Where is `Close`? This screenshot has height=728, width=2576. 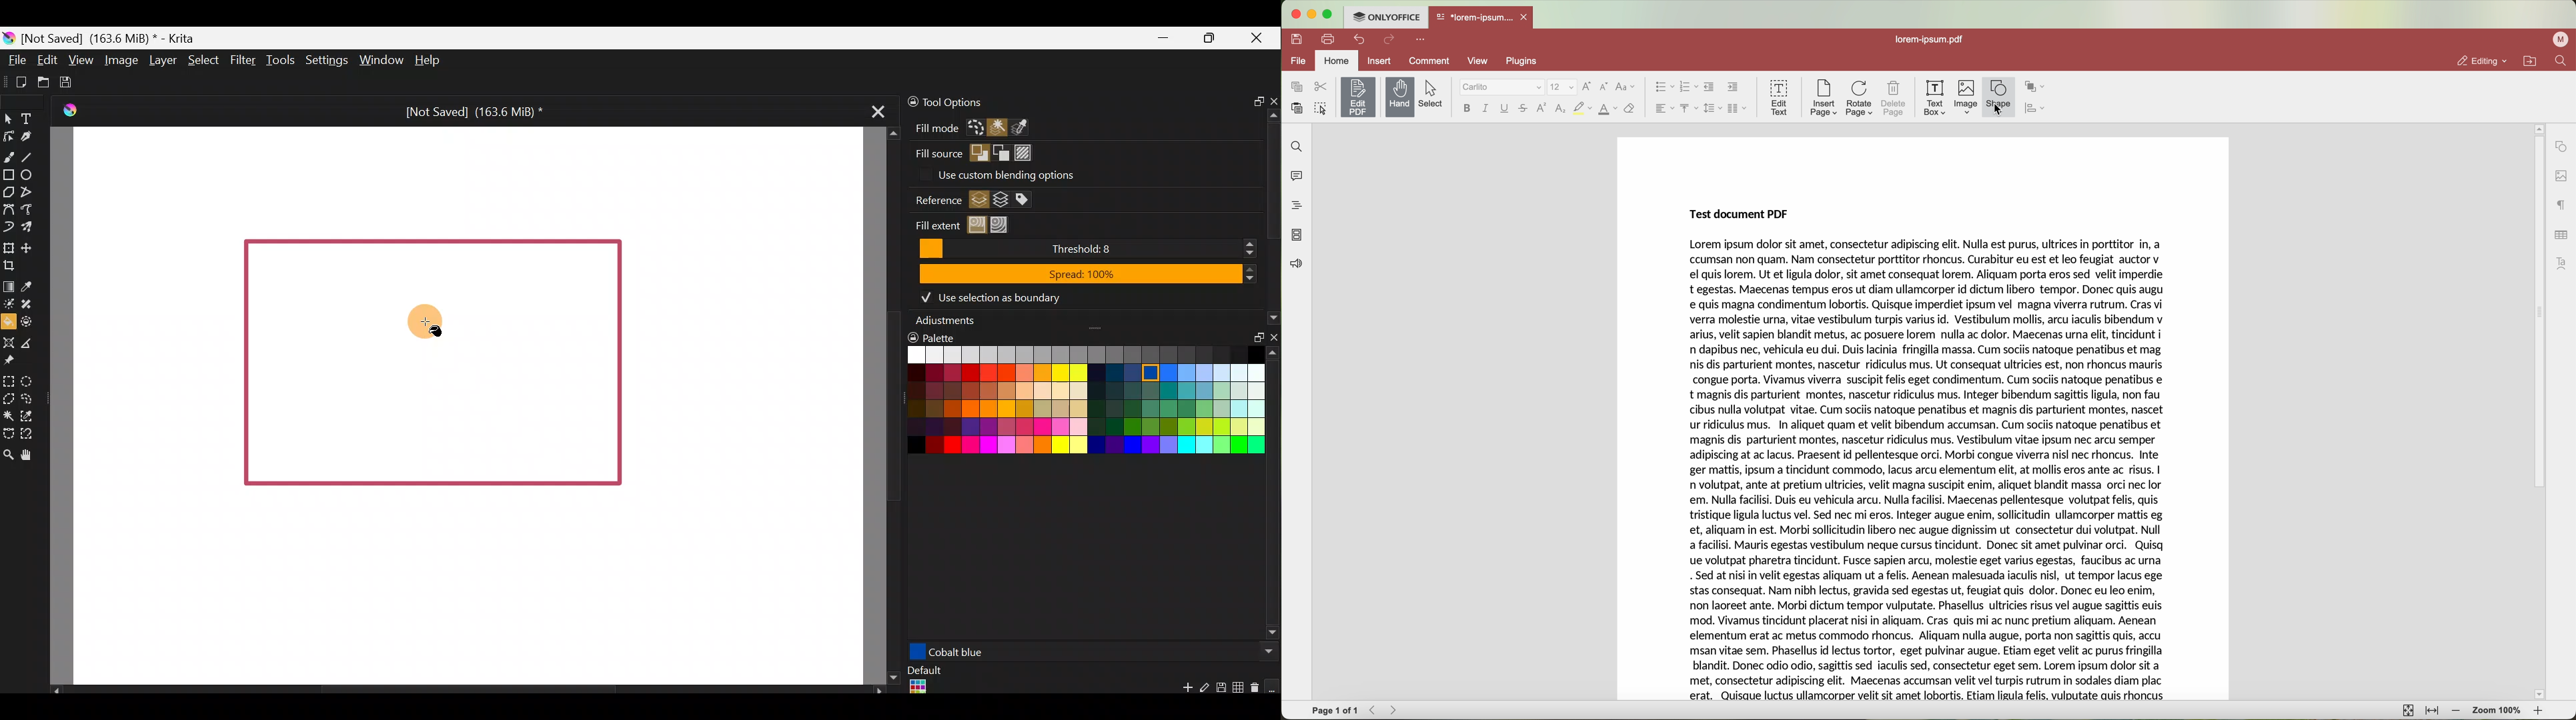 Close is located at coordinates (1261, 40).